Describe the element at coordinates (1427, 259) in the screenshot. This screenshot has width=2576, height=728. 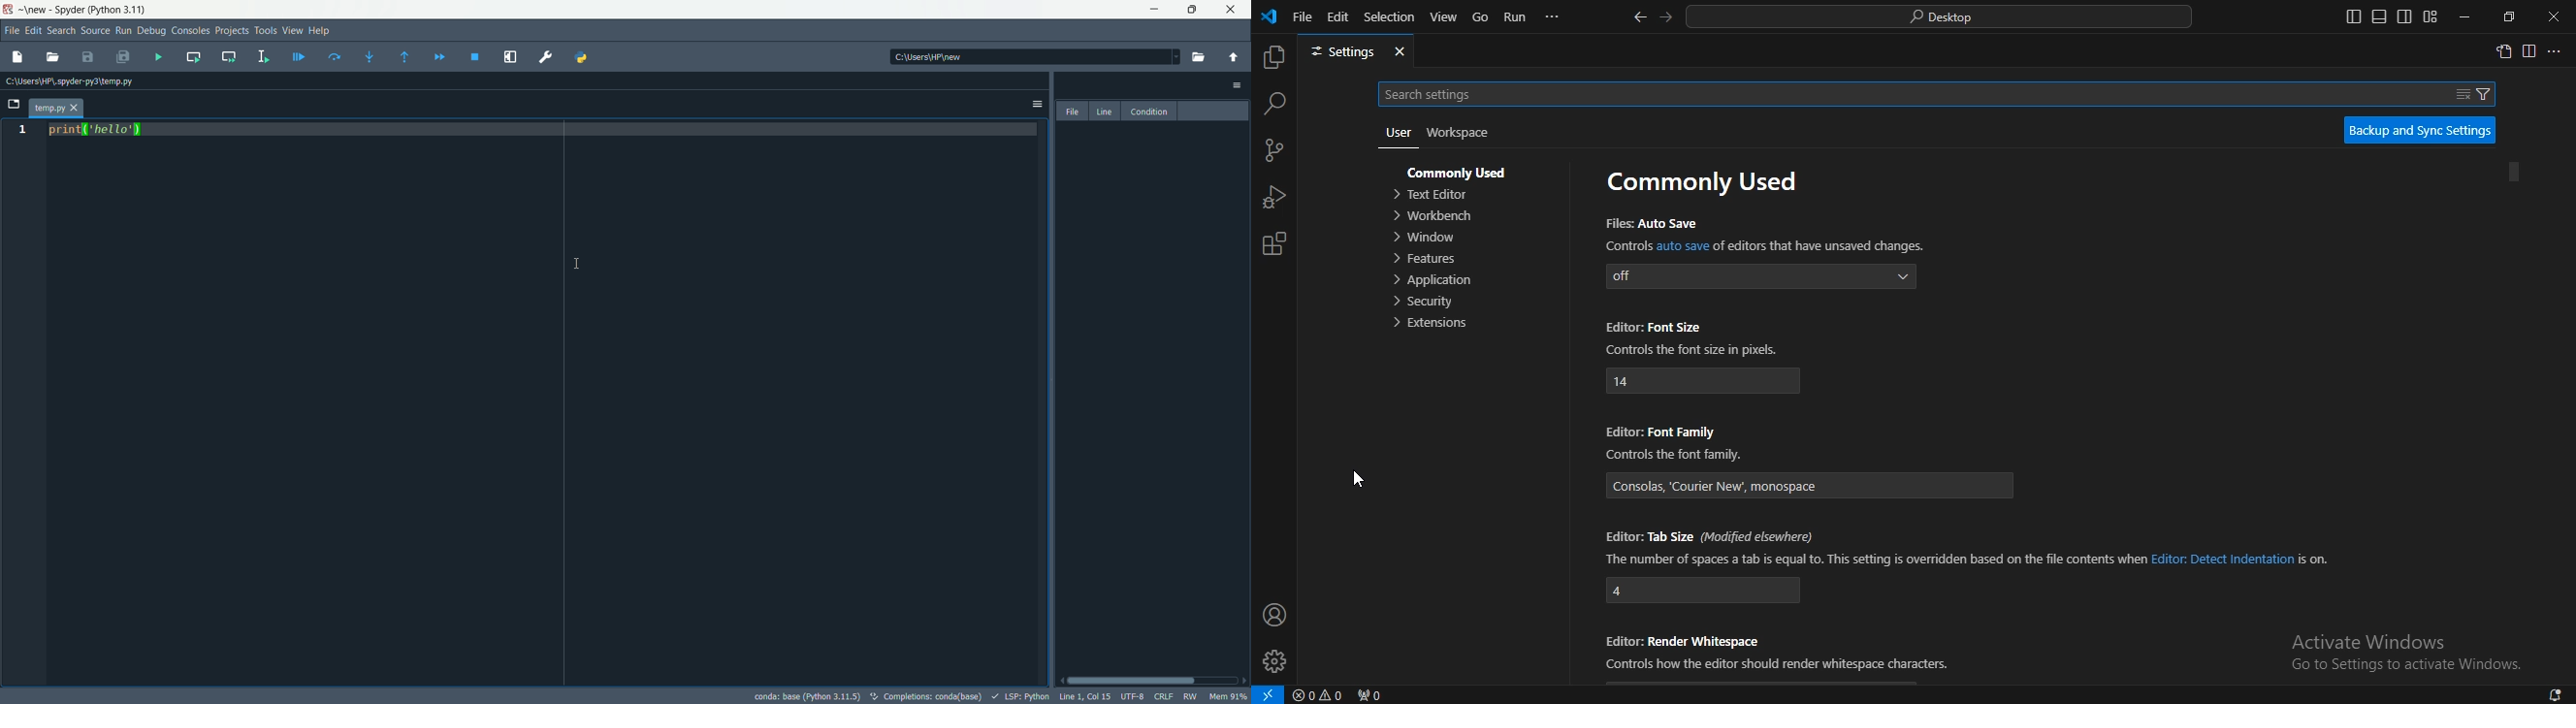
I see `features` at that location.